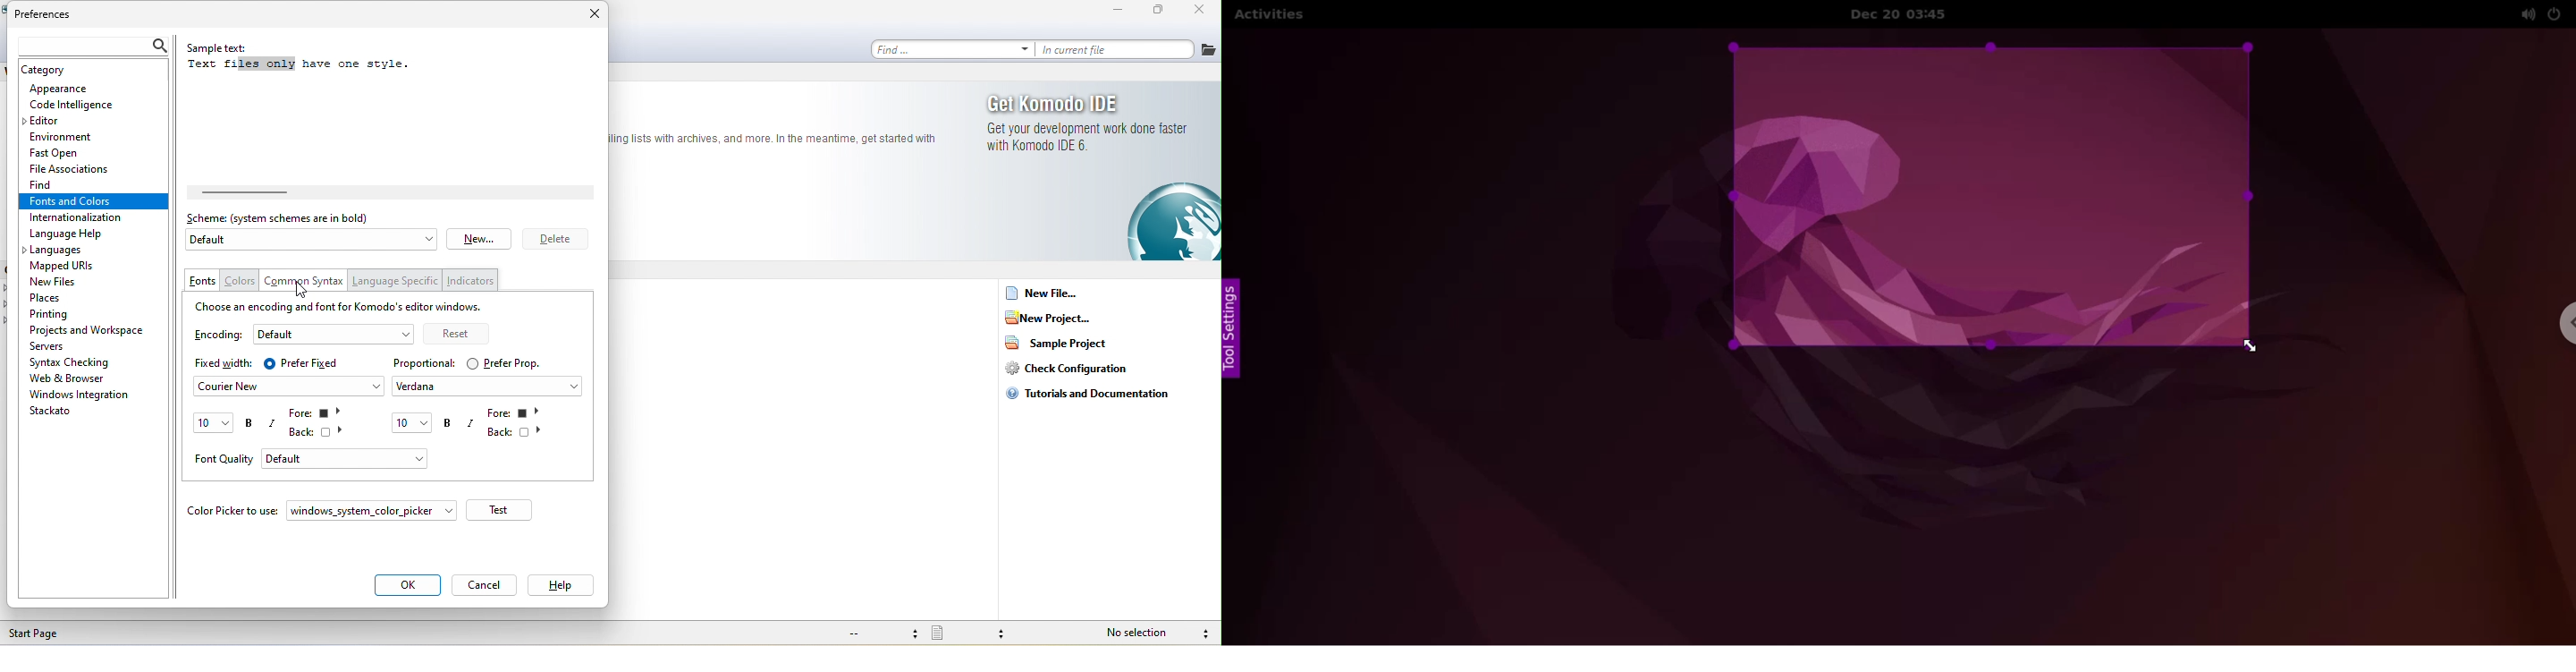  I want to click on file type, so click(976, 633).